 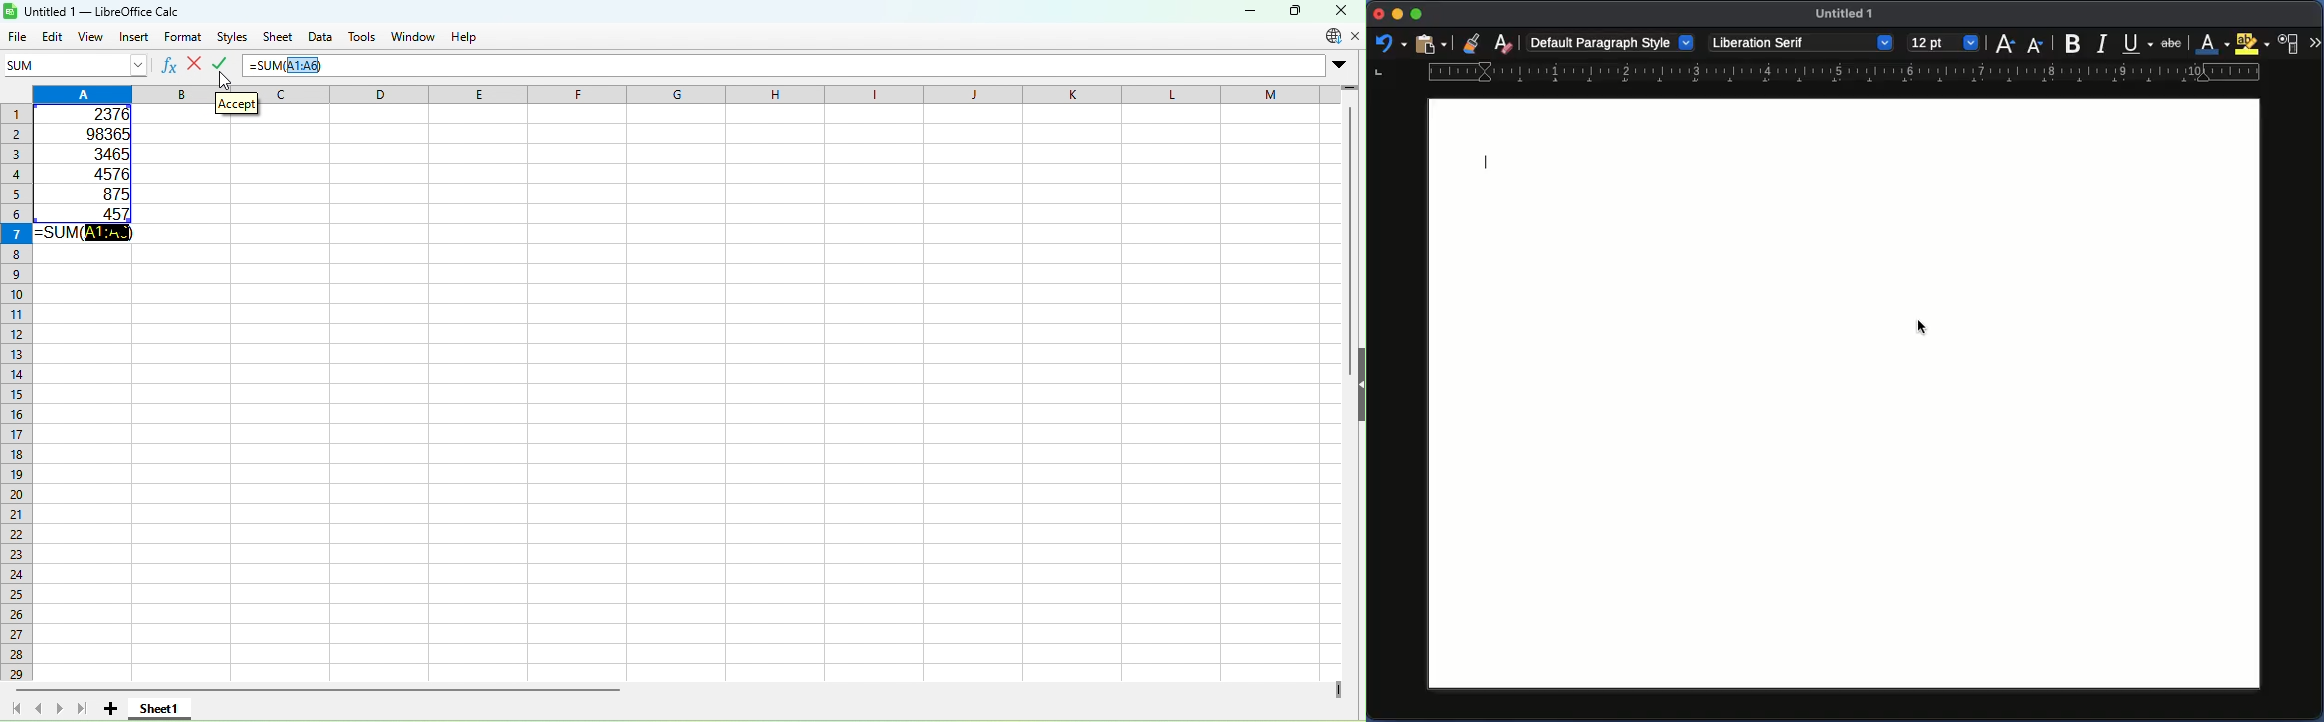 I want to click on File, so click(x=18, y=38).